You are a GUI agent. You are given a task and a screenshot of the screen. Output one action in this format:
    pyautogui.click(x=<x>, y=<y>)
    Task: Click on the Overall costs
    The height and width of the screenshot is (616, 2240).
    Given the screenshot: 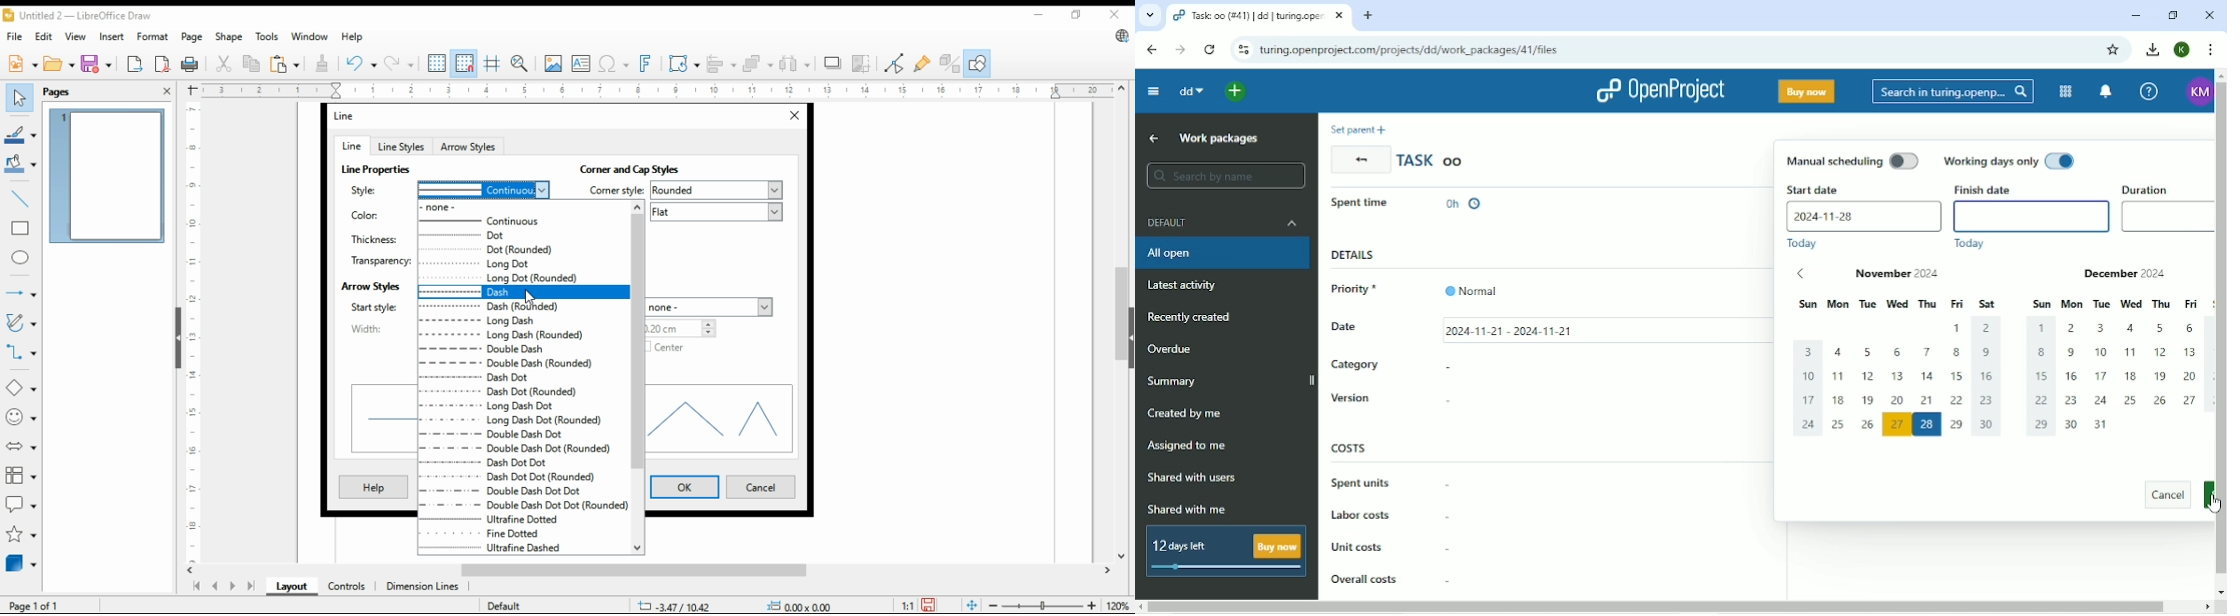 What is the action you would take?
    pyautogui.click(x=1363, y=578)
    